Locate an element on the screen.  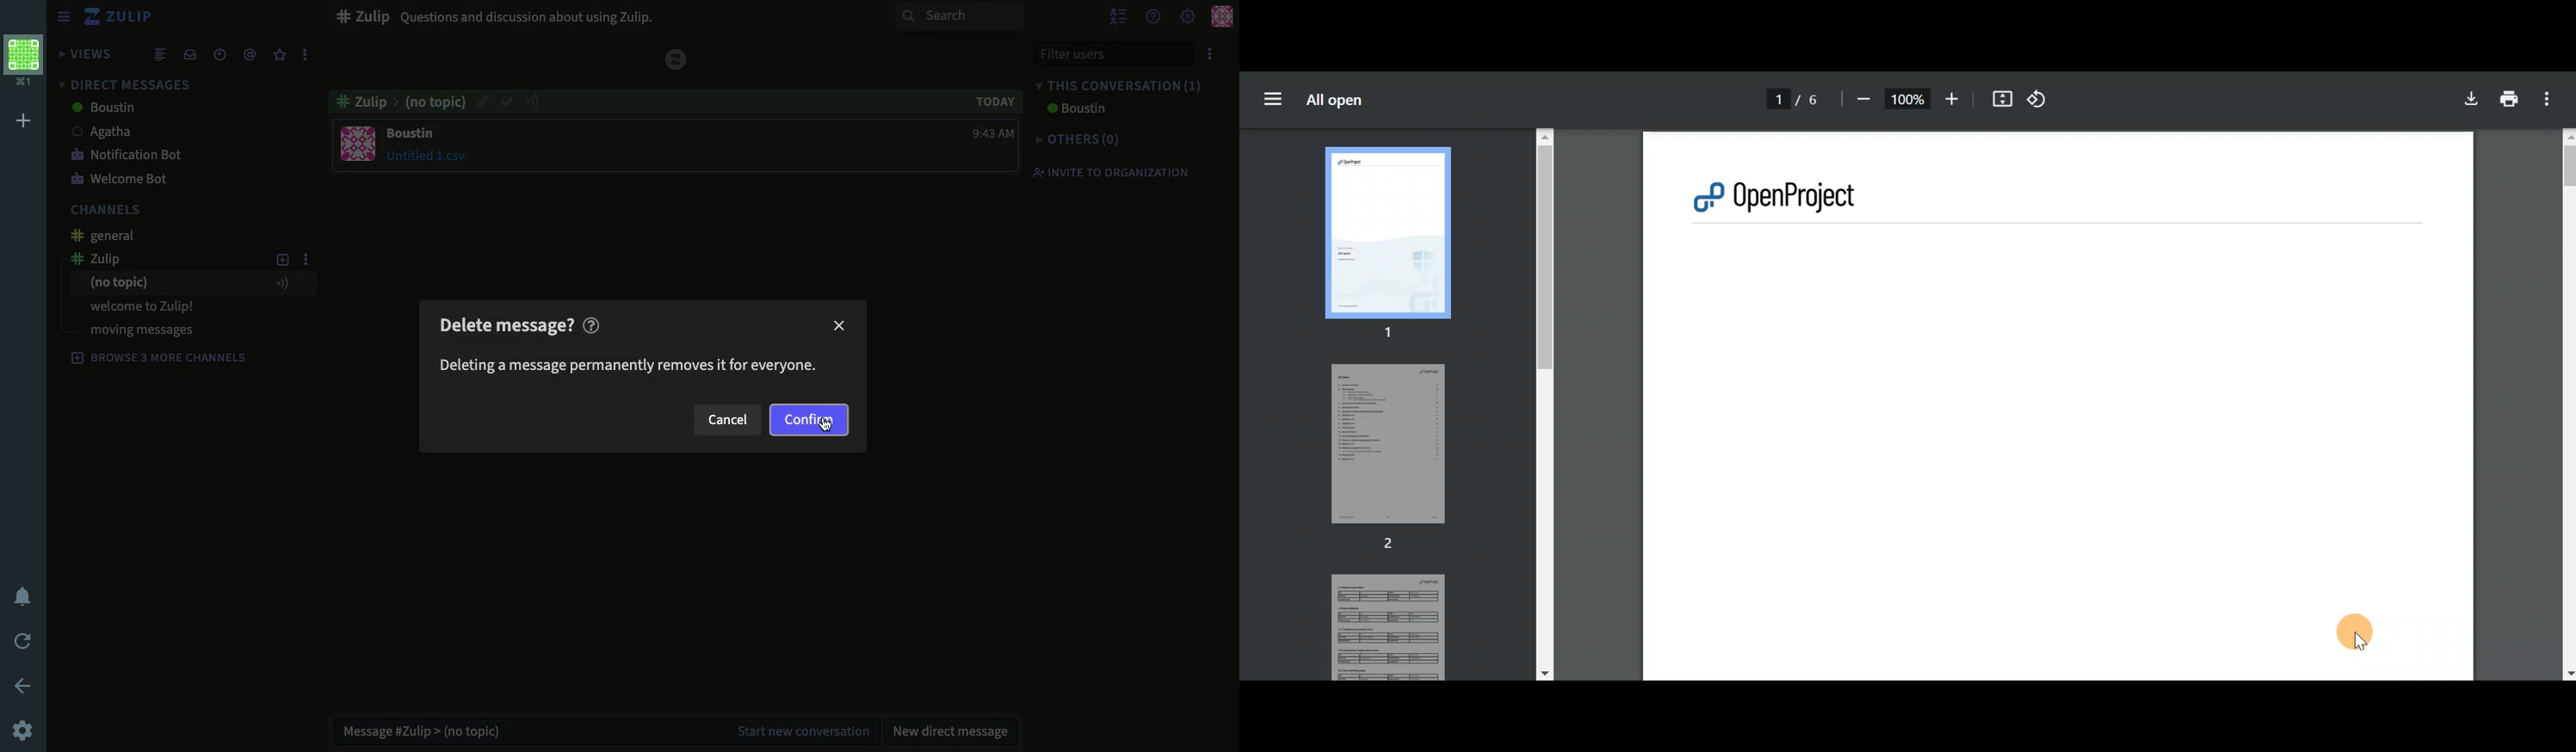
combined feed is located at coordinates (160, 55).